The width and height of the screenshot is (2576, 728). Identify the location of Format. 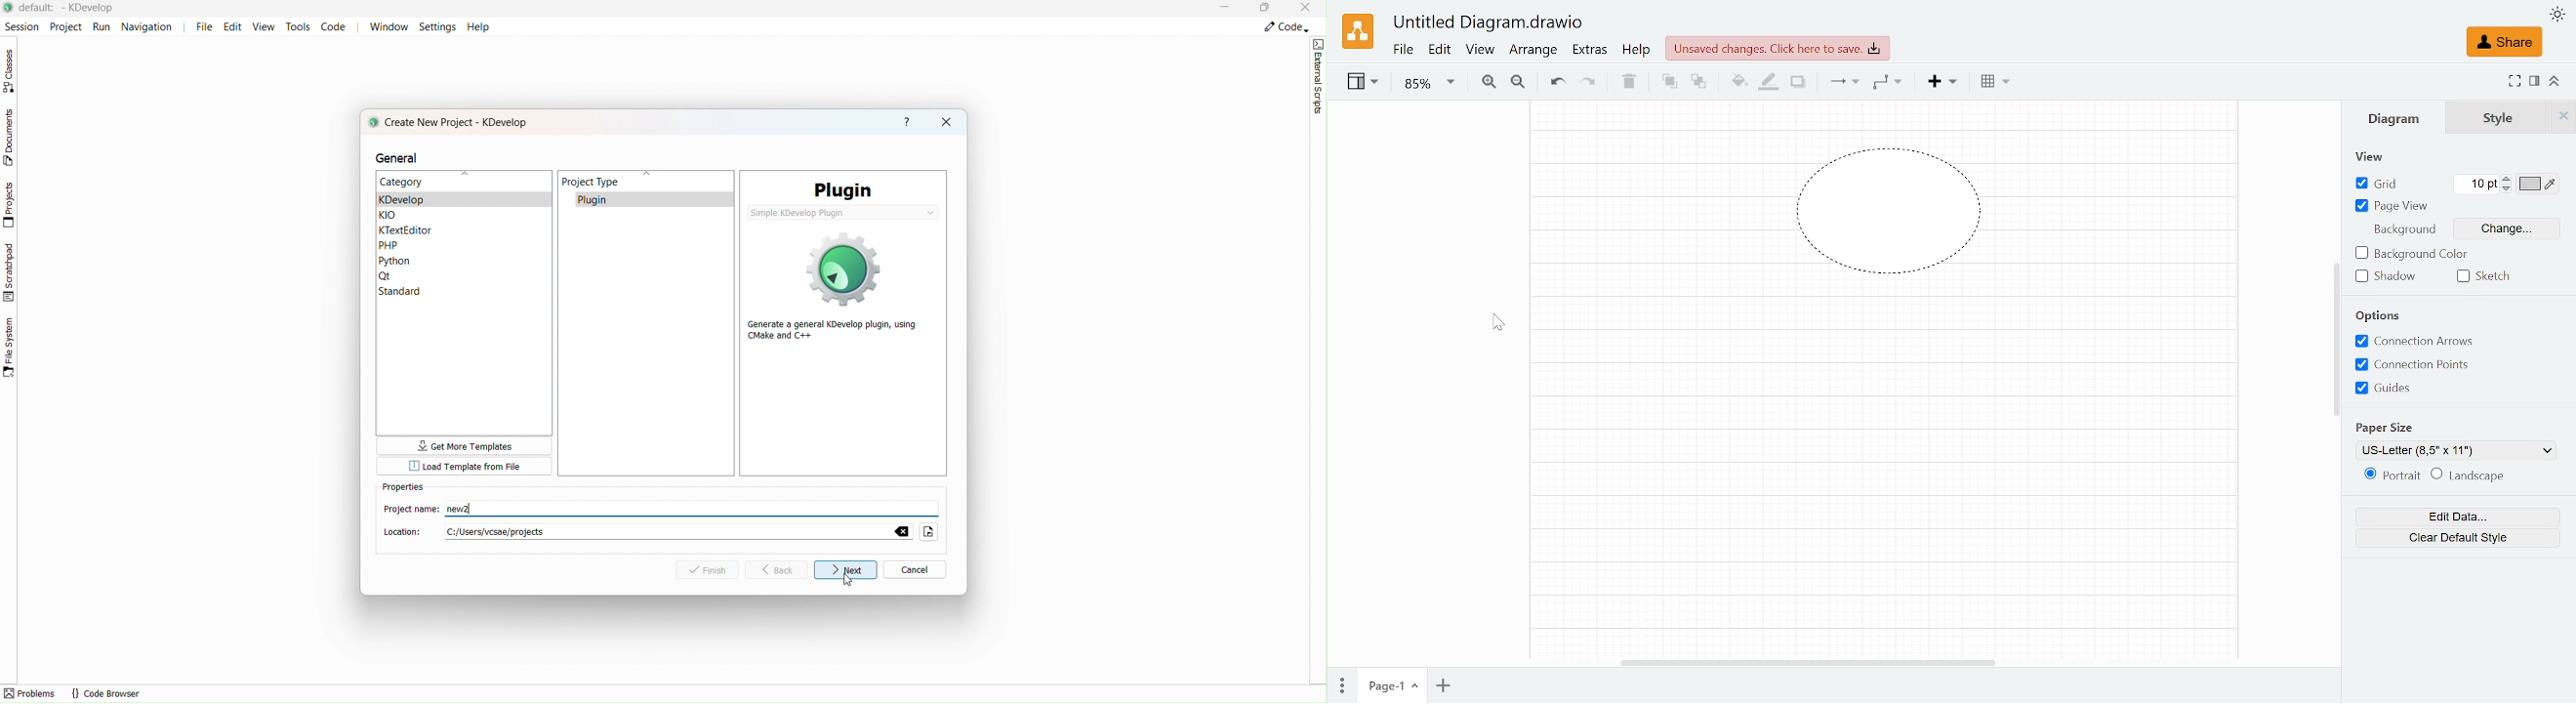
(2532, 81).